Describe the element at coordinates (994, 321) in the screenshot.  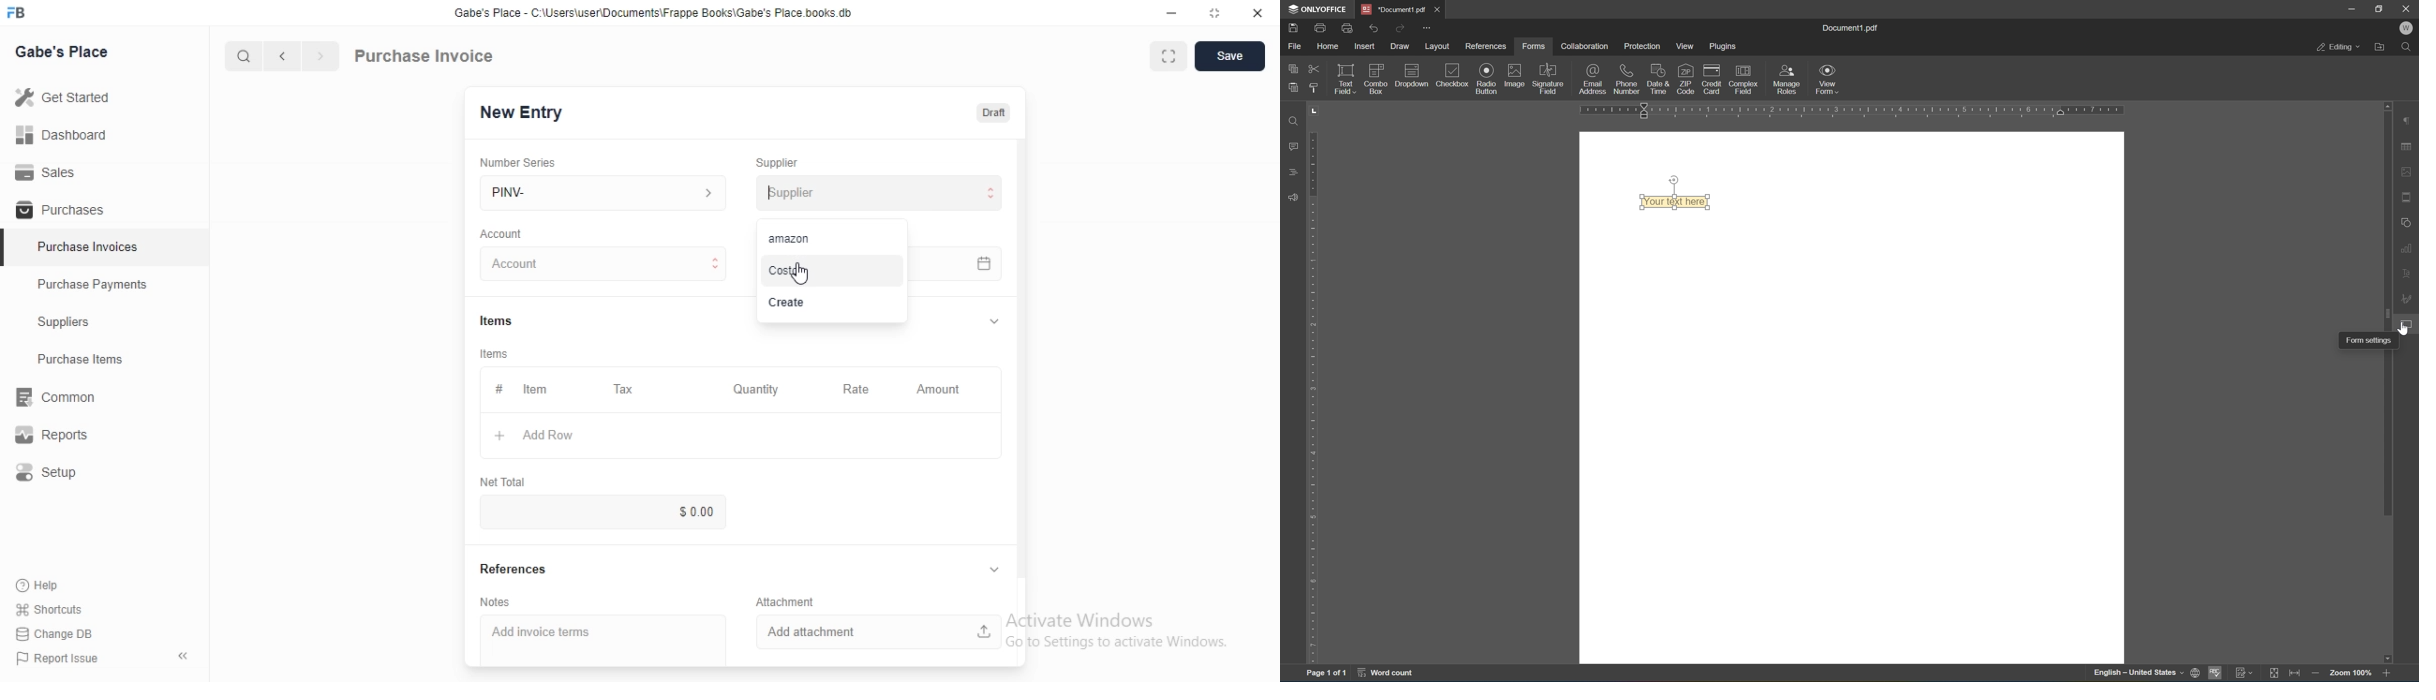
I see `Collapse` at that location.